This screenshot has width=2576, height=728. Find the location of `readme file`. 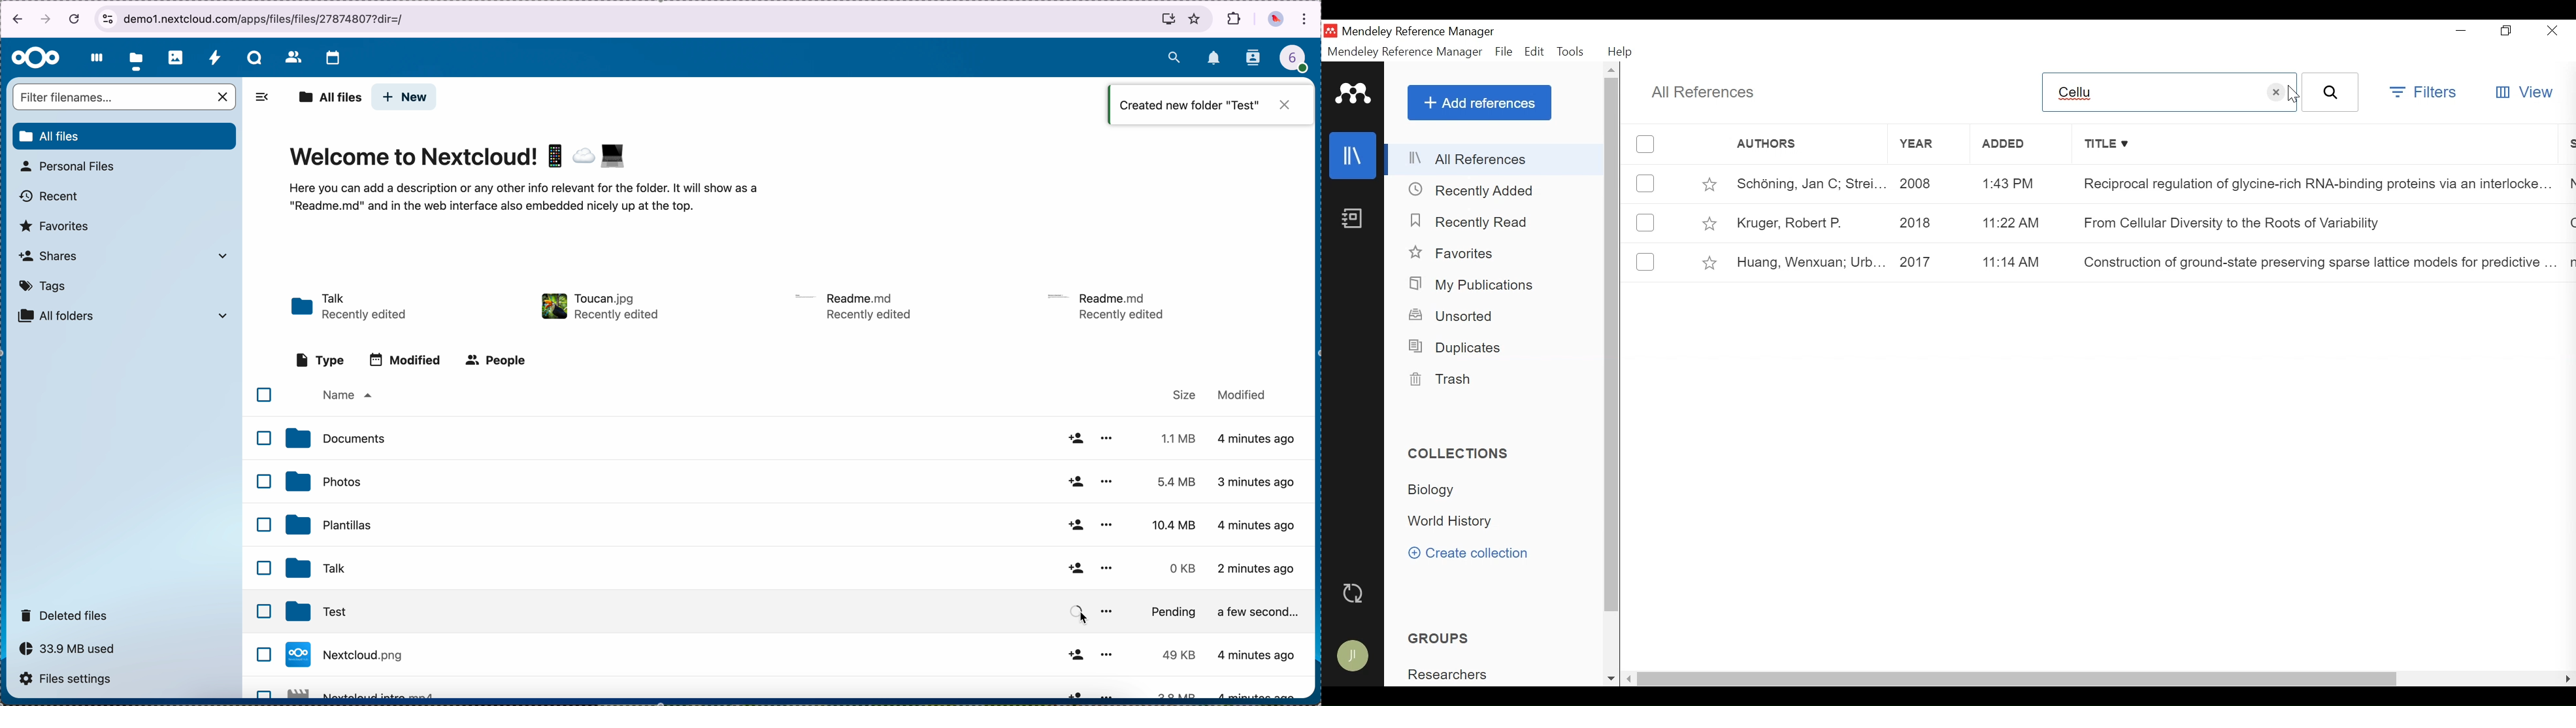

readme file is located at coordinates (1111, 305).